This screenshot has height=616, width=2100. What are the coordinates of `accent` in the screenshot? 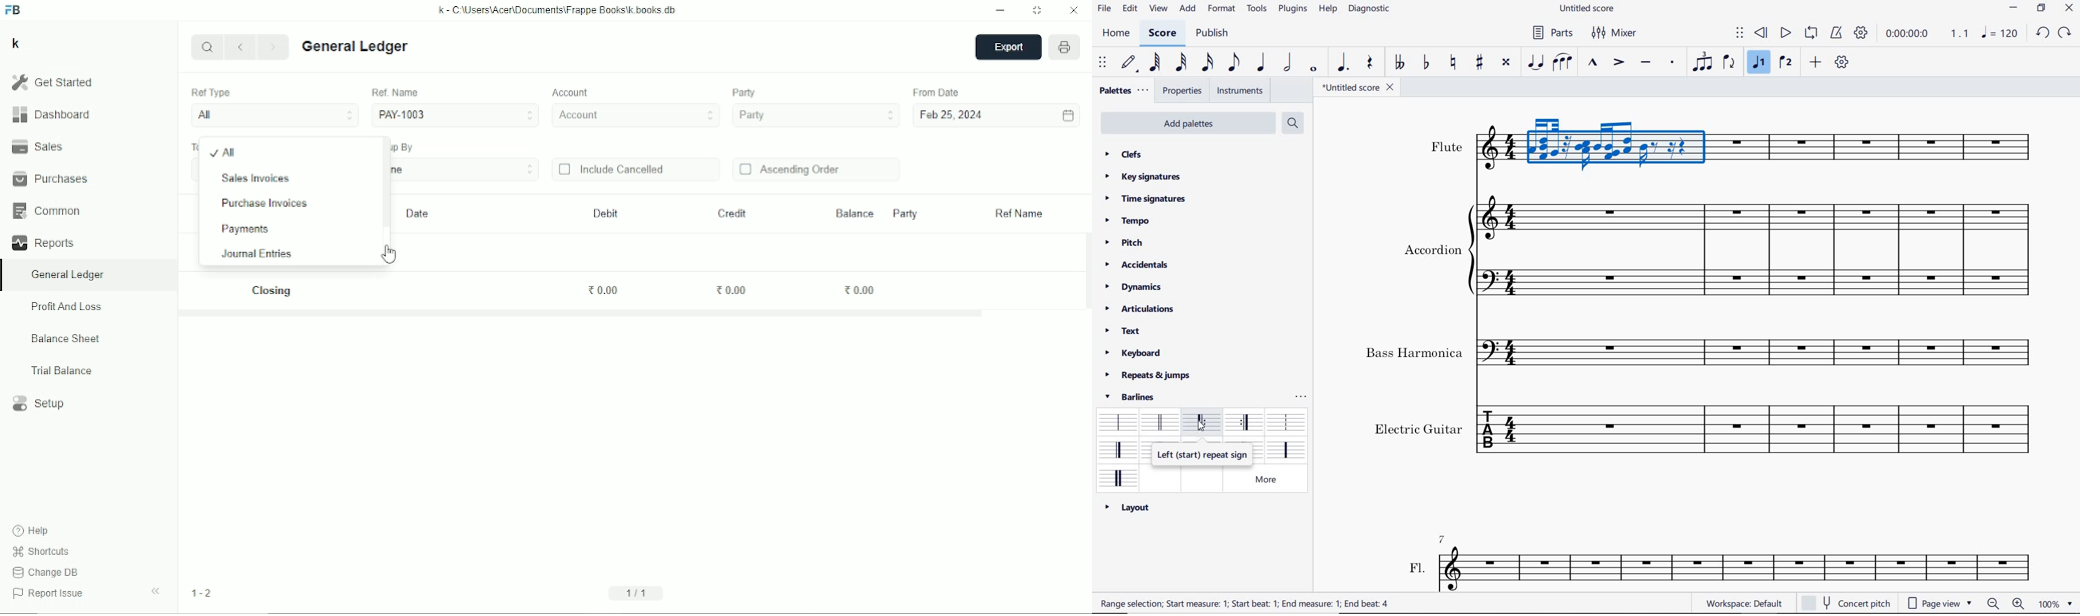 It's located at (1619, 63).